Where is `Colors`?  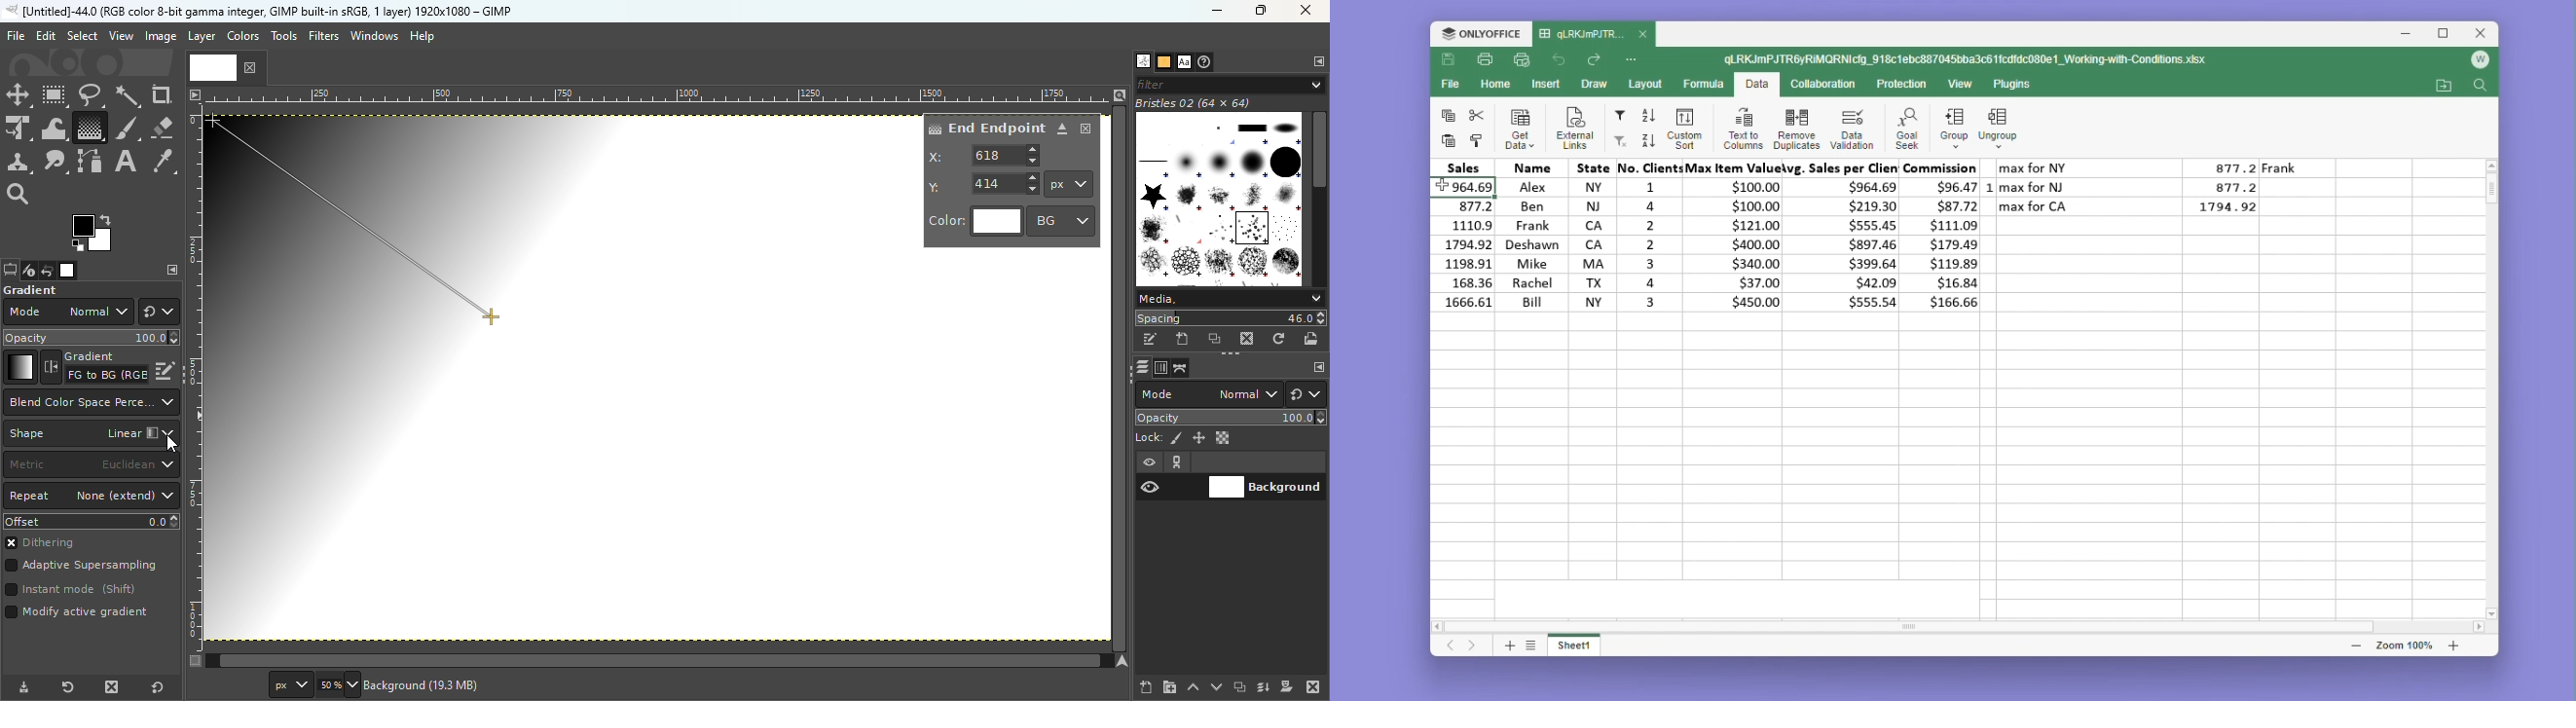
Colors is located at coordinates (241, 35).